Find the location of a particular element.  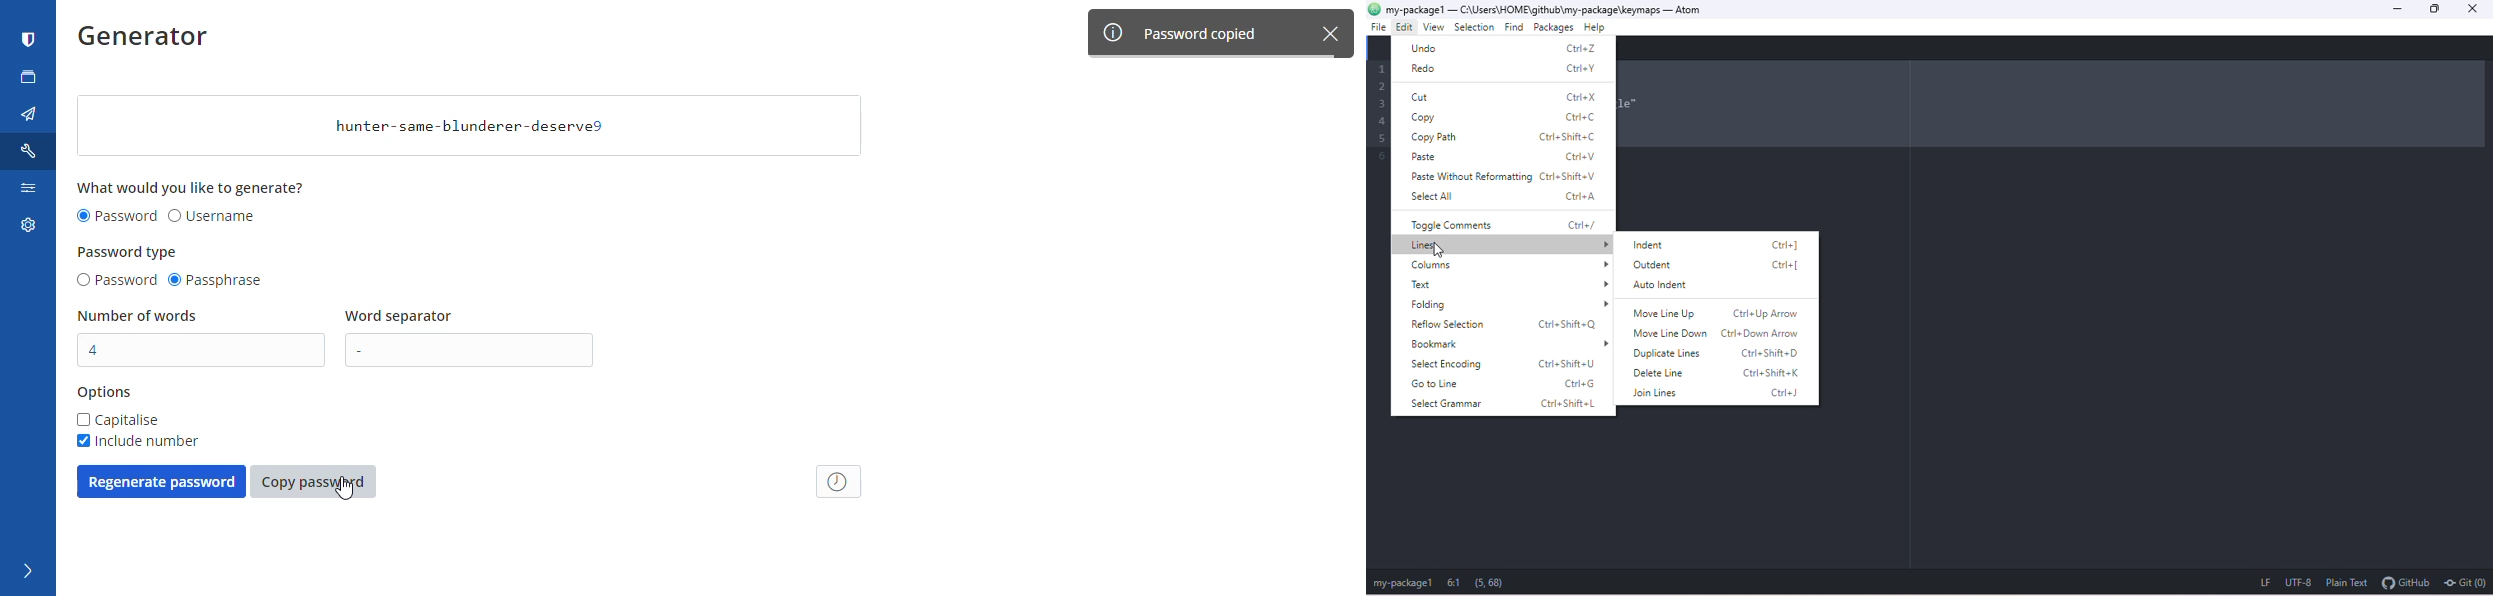

my package1 is located at coordinates (1402, 584).